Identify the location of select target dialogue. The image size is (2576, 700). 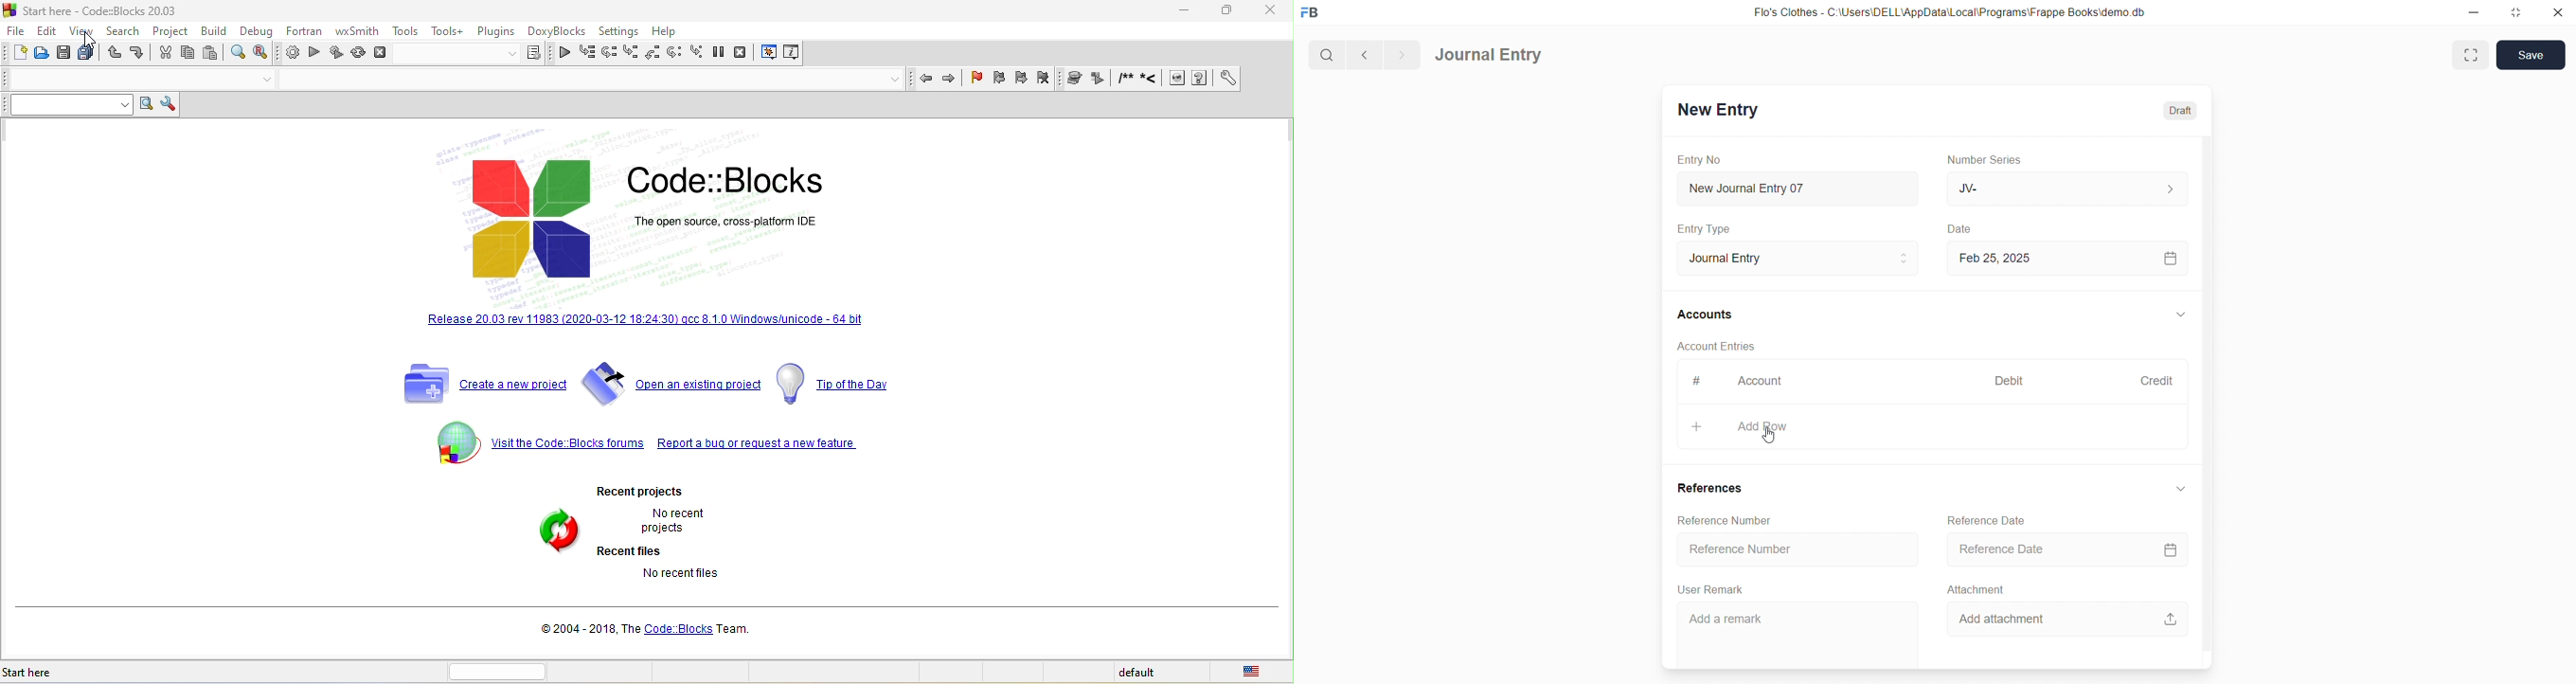
(476, 56).